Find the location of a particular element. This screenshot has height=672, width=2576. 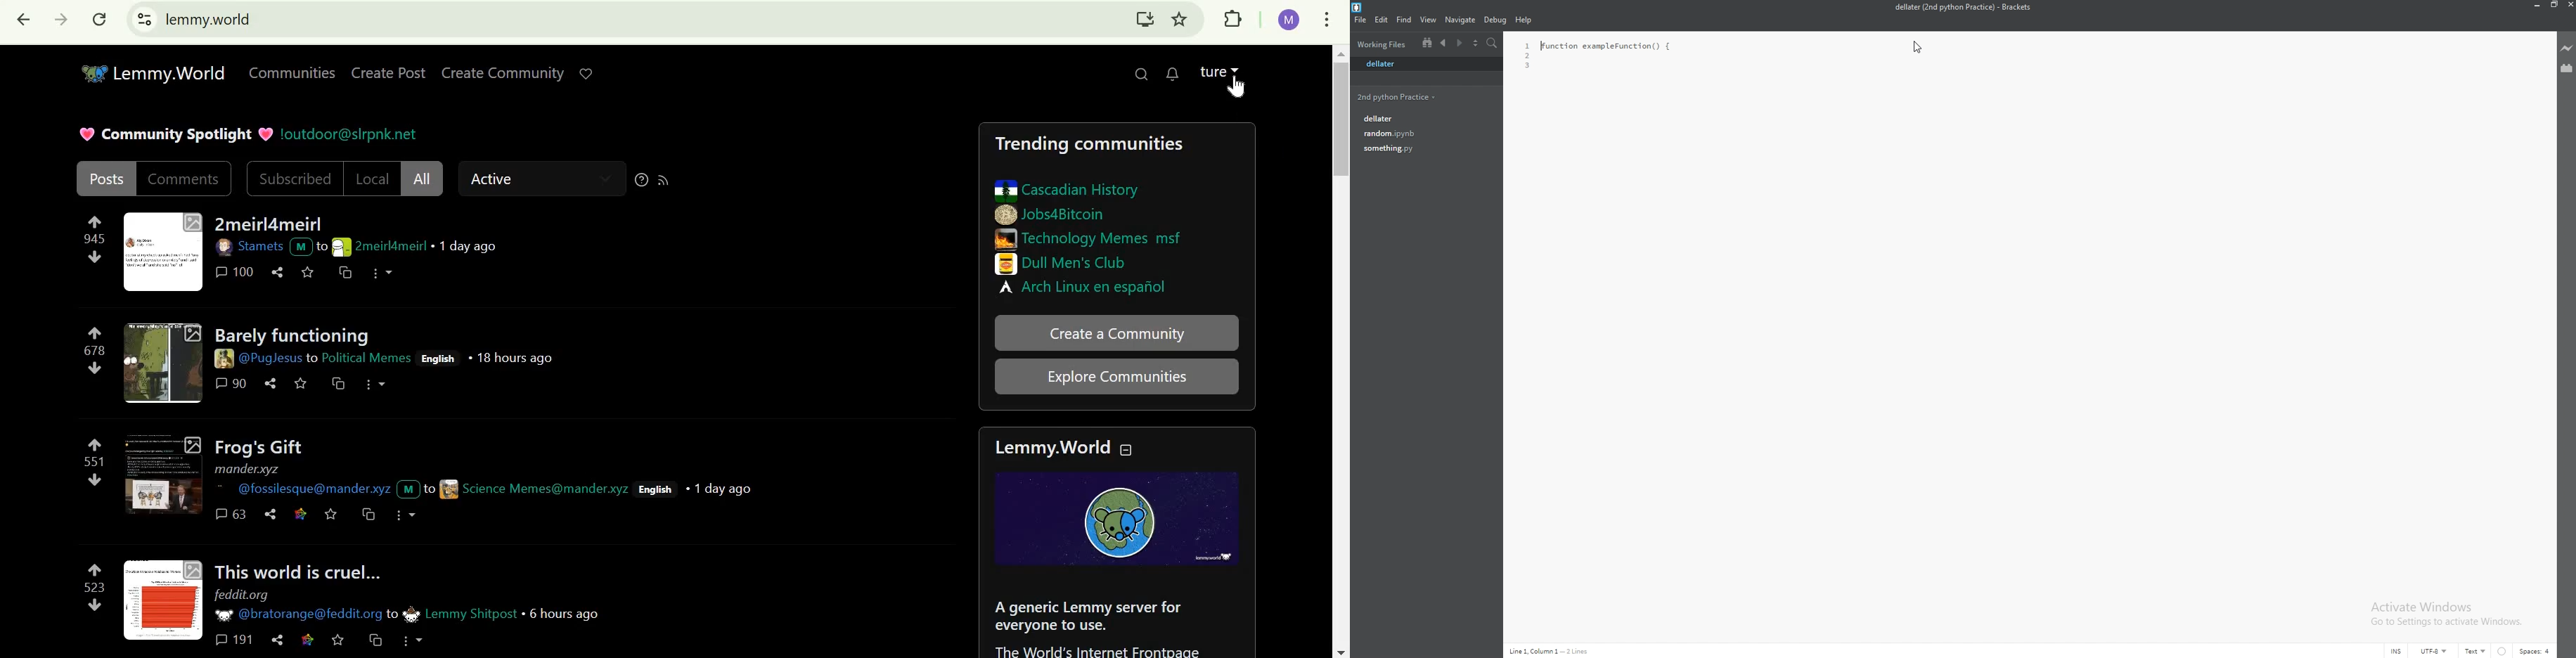

extension manager is located at coordinates (2566, 69).